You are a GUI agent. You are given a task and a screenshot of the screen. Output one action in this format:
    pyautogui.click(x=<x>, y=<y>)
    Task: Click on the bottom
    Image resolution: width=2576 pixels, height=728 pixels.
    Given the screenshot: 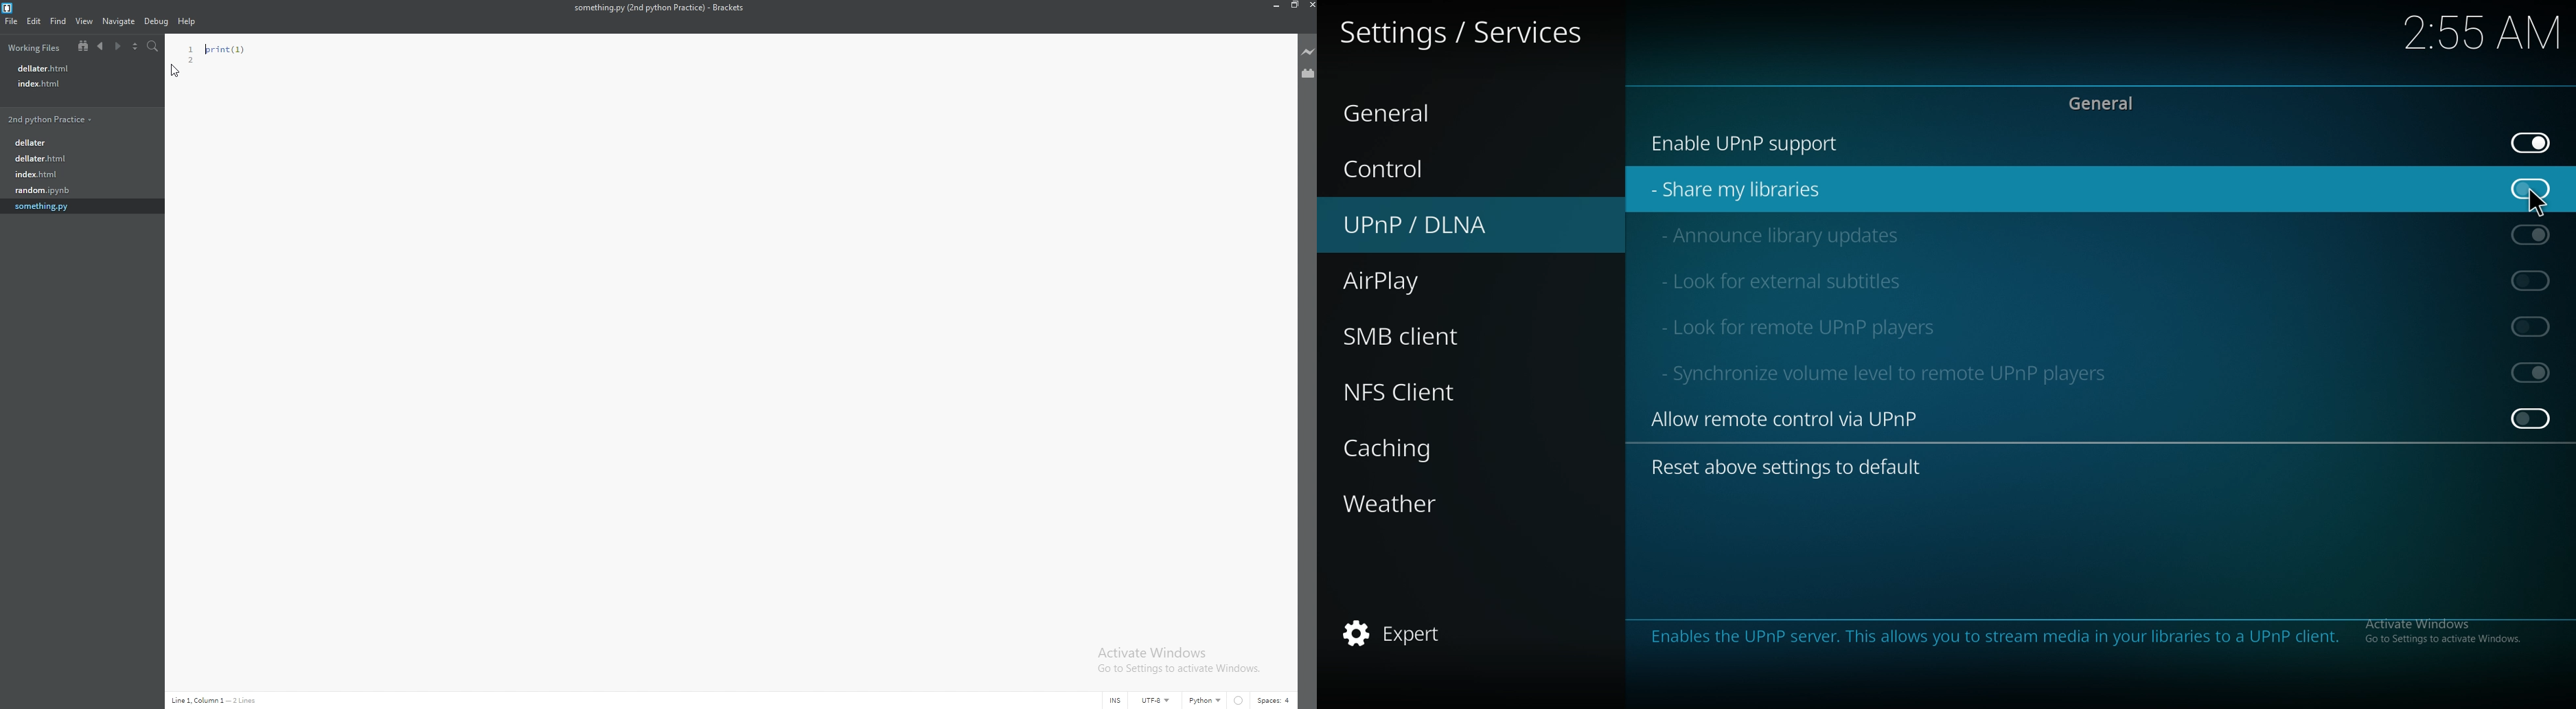 What is the action you would take?
    pyautogui.click(x=51, y=120)
    